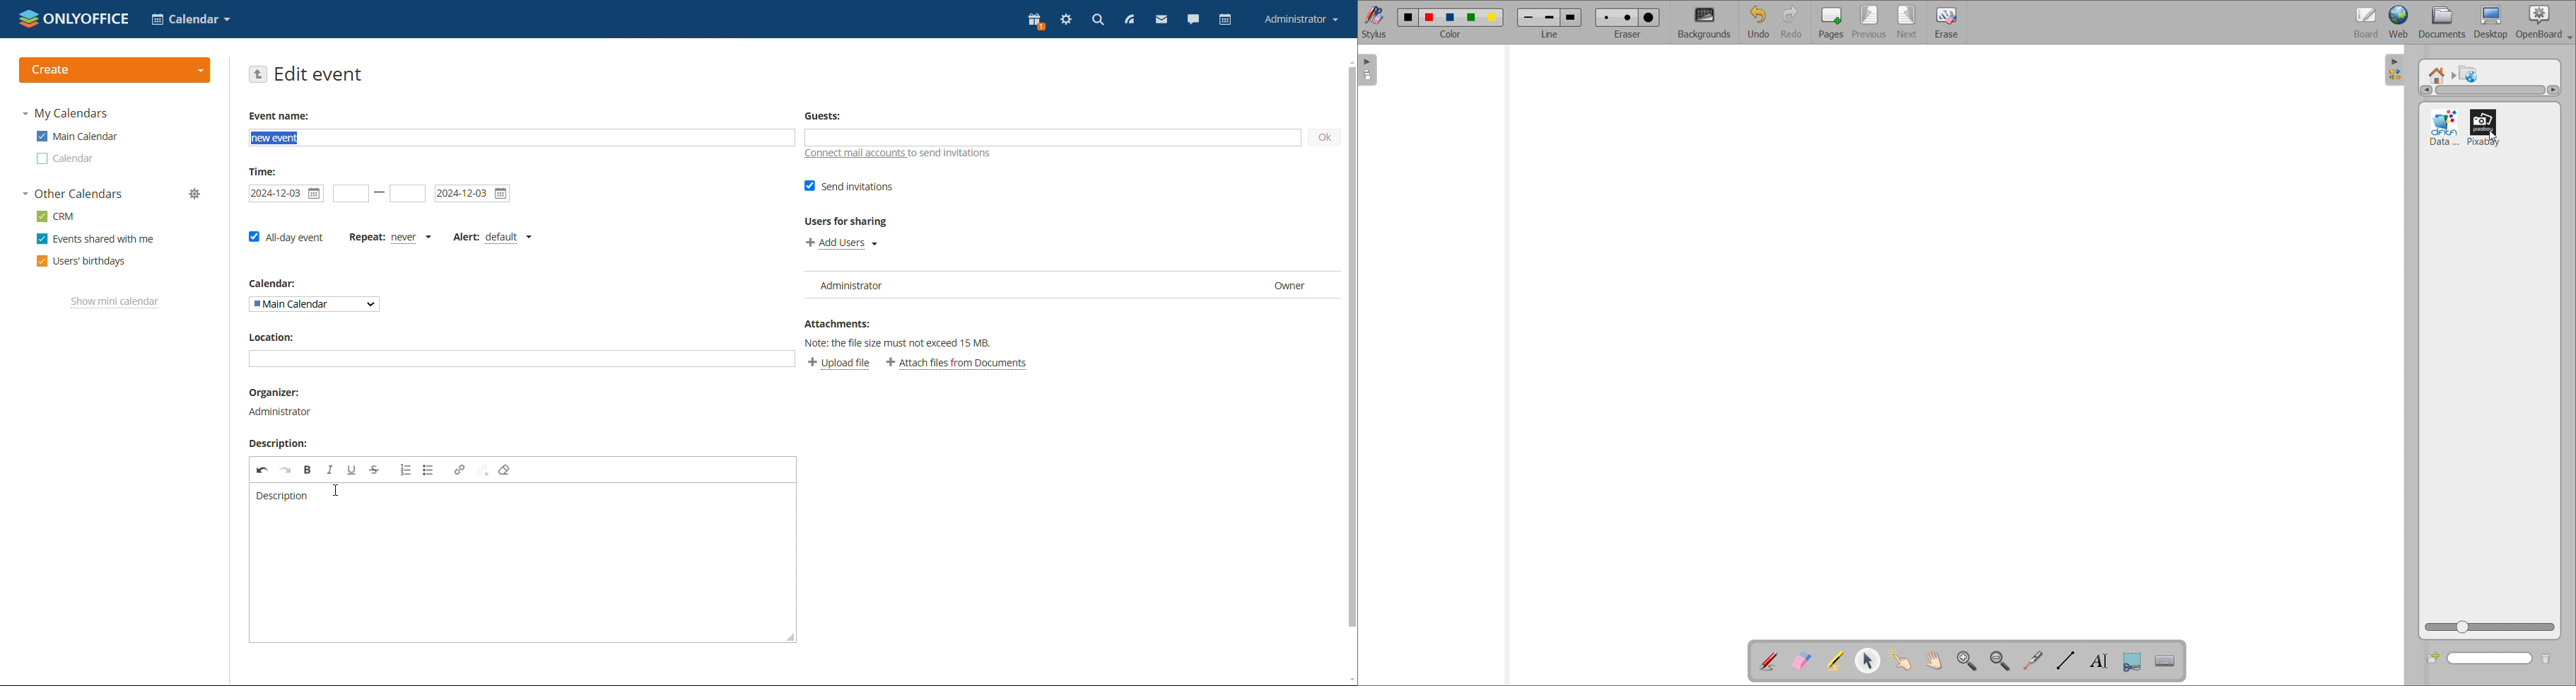  What do you see at coordinates (790, 633) in the screenshot?
I see `resize` at bounding box center [790, 633].